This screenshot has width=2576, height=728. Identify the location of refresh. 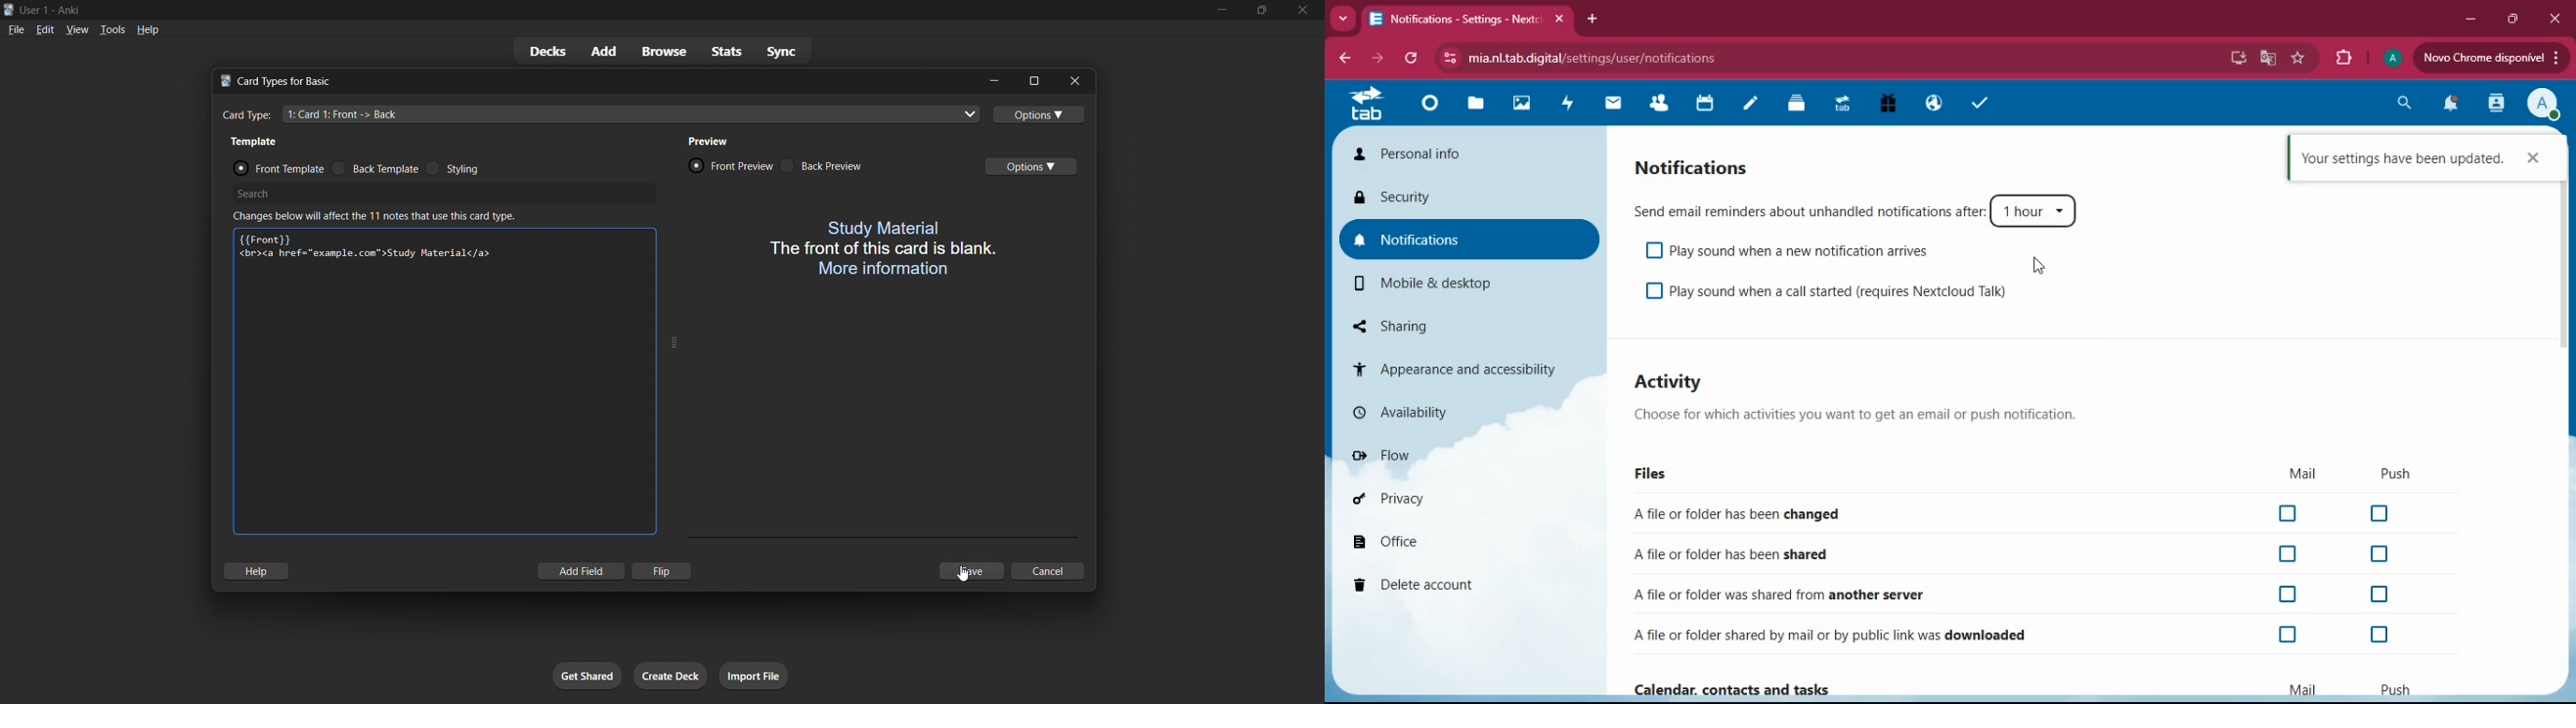
(1413, 59).